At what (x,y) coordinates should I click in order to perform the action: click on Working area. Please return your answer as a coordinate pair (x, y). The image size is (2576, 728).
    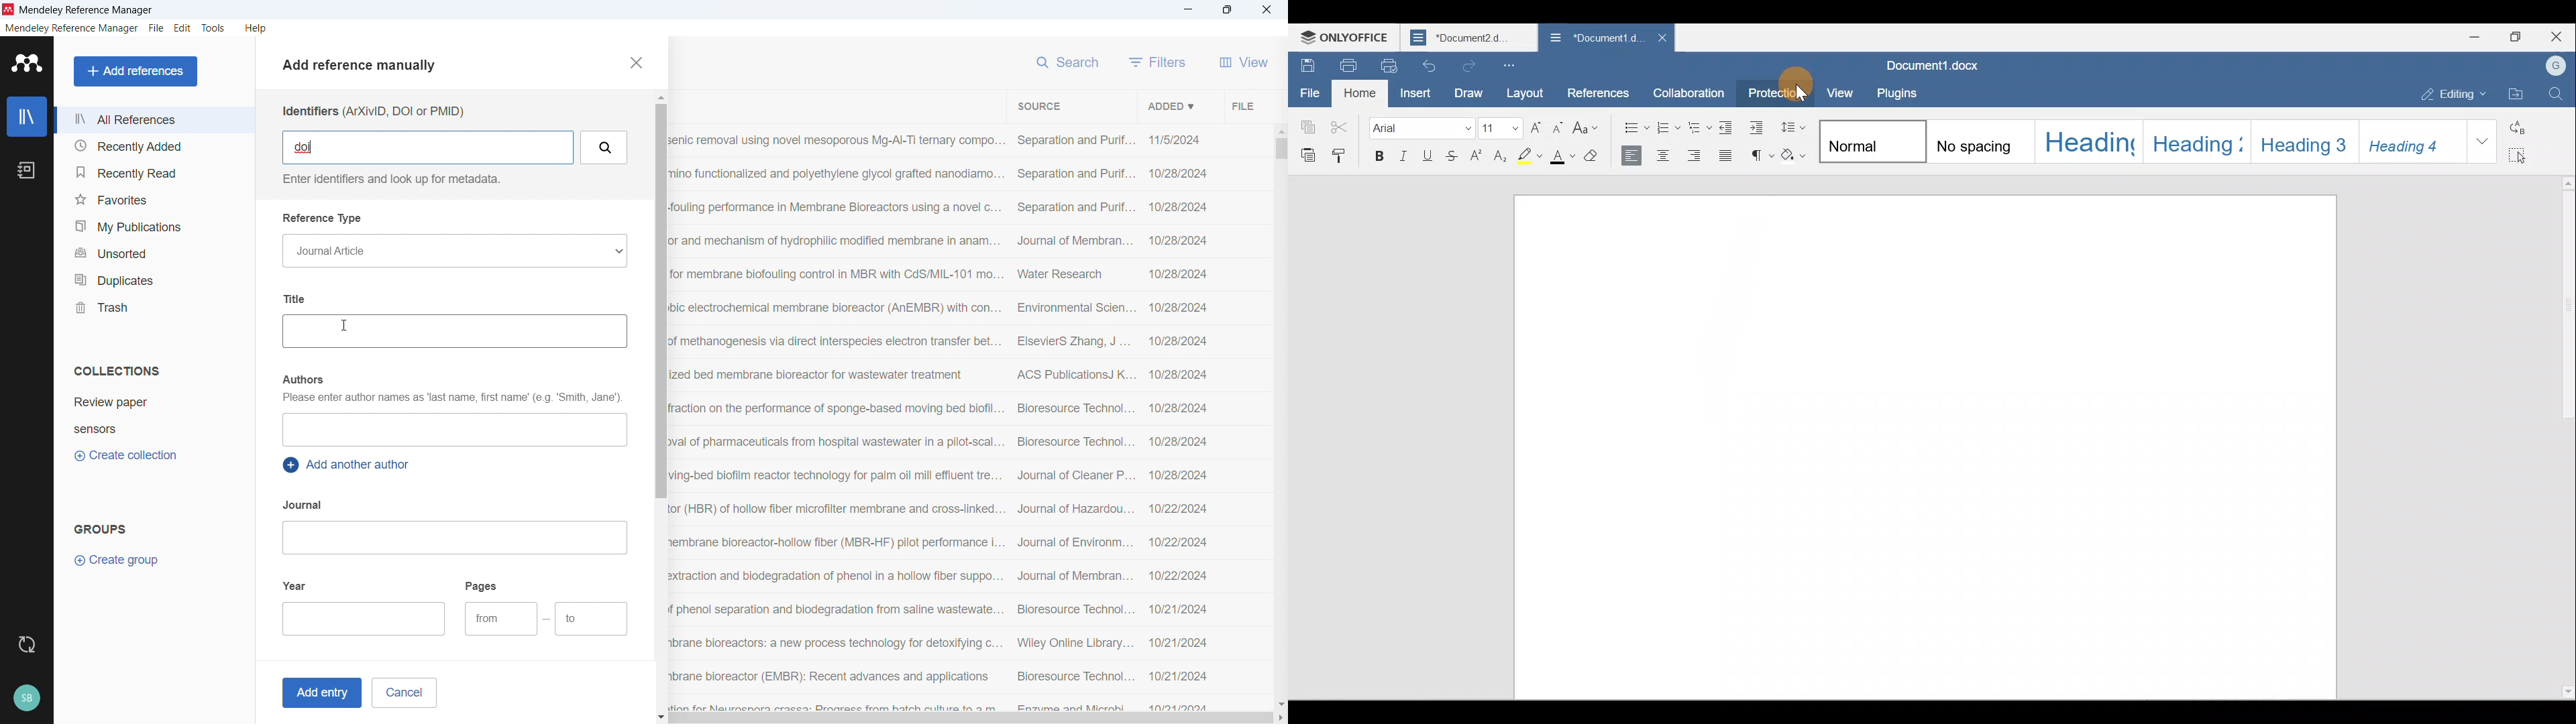
    Looking at the image, I should click on (1921, 442).